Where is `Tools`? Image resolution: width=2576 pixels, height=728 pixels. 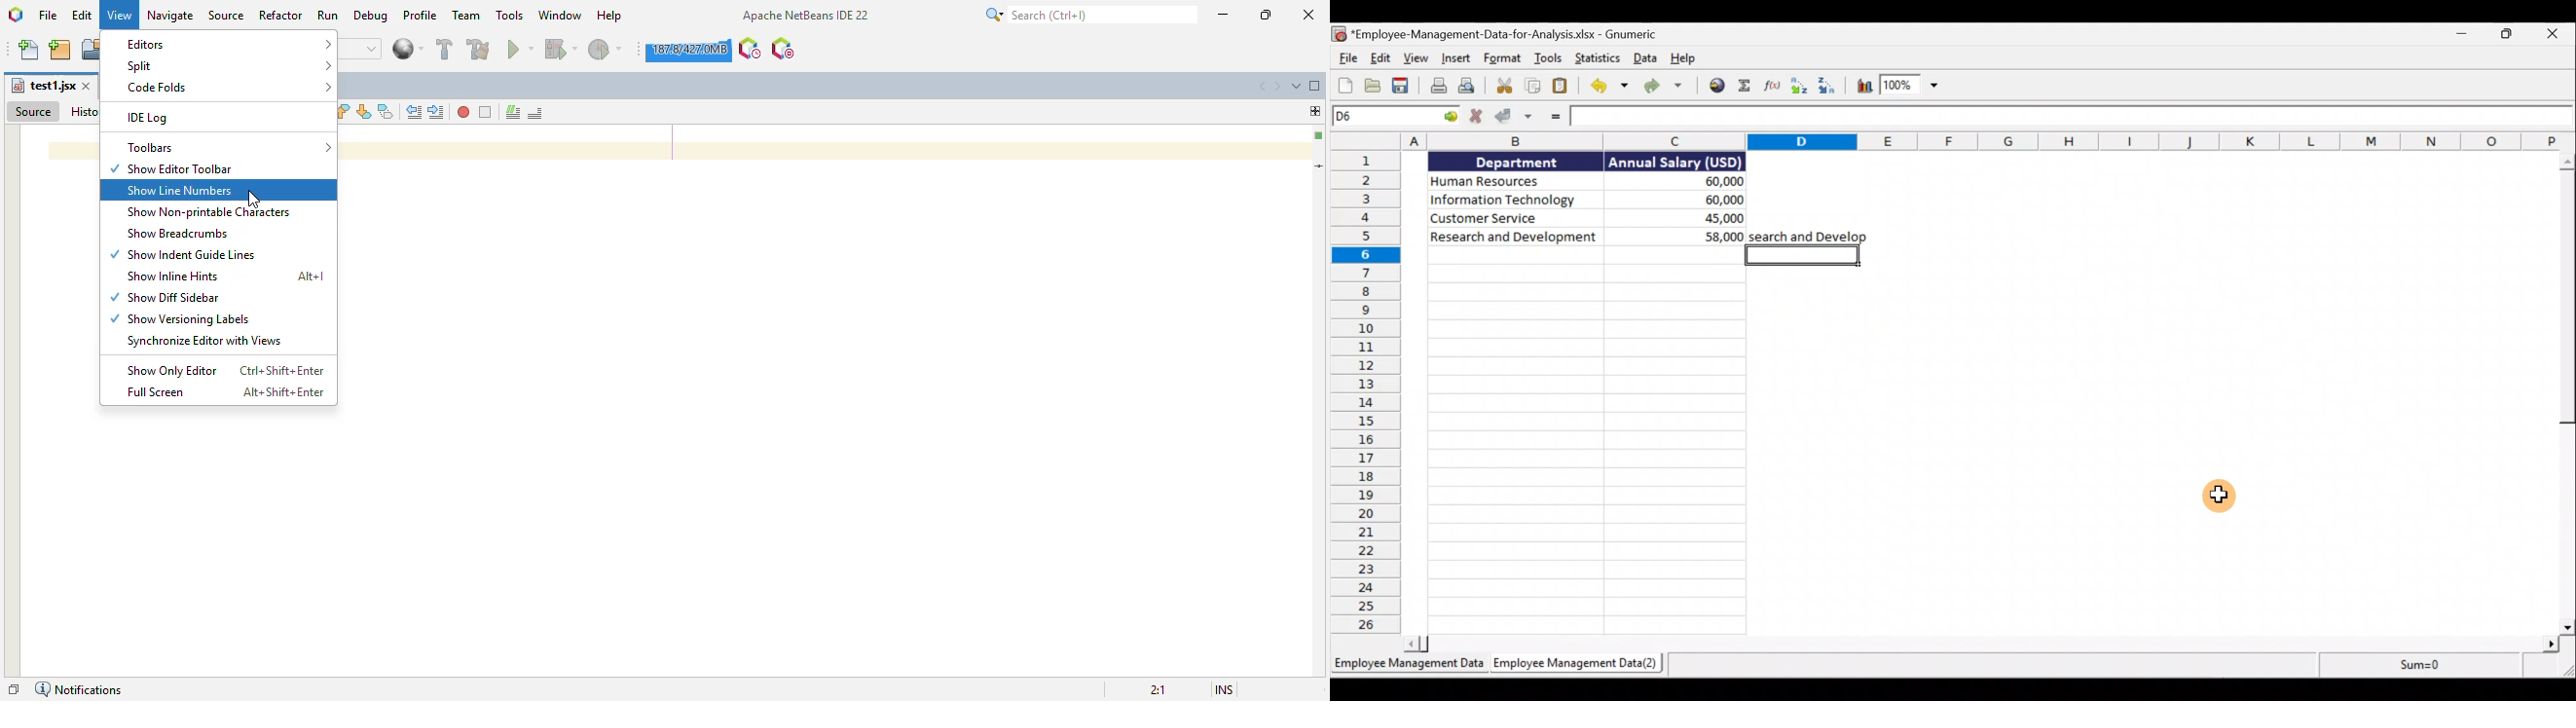 Tools is located at coordinates (1550, 59).